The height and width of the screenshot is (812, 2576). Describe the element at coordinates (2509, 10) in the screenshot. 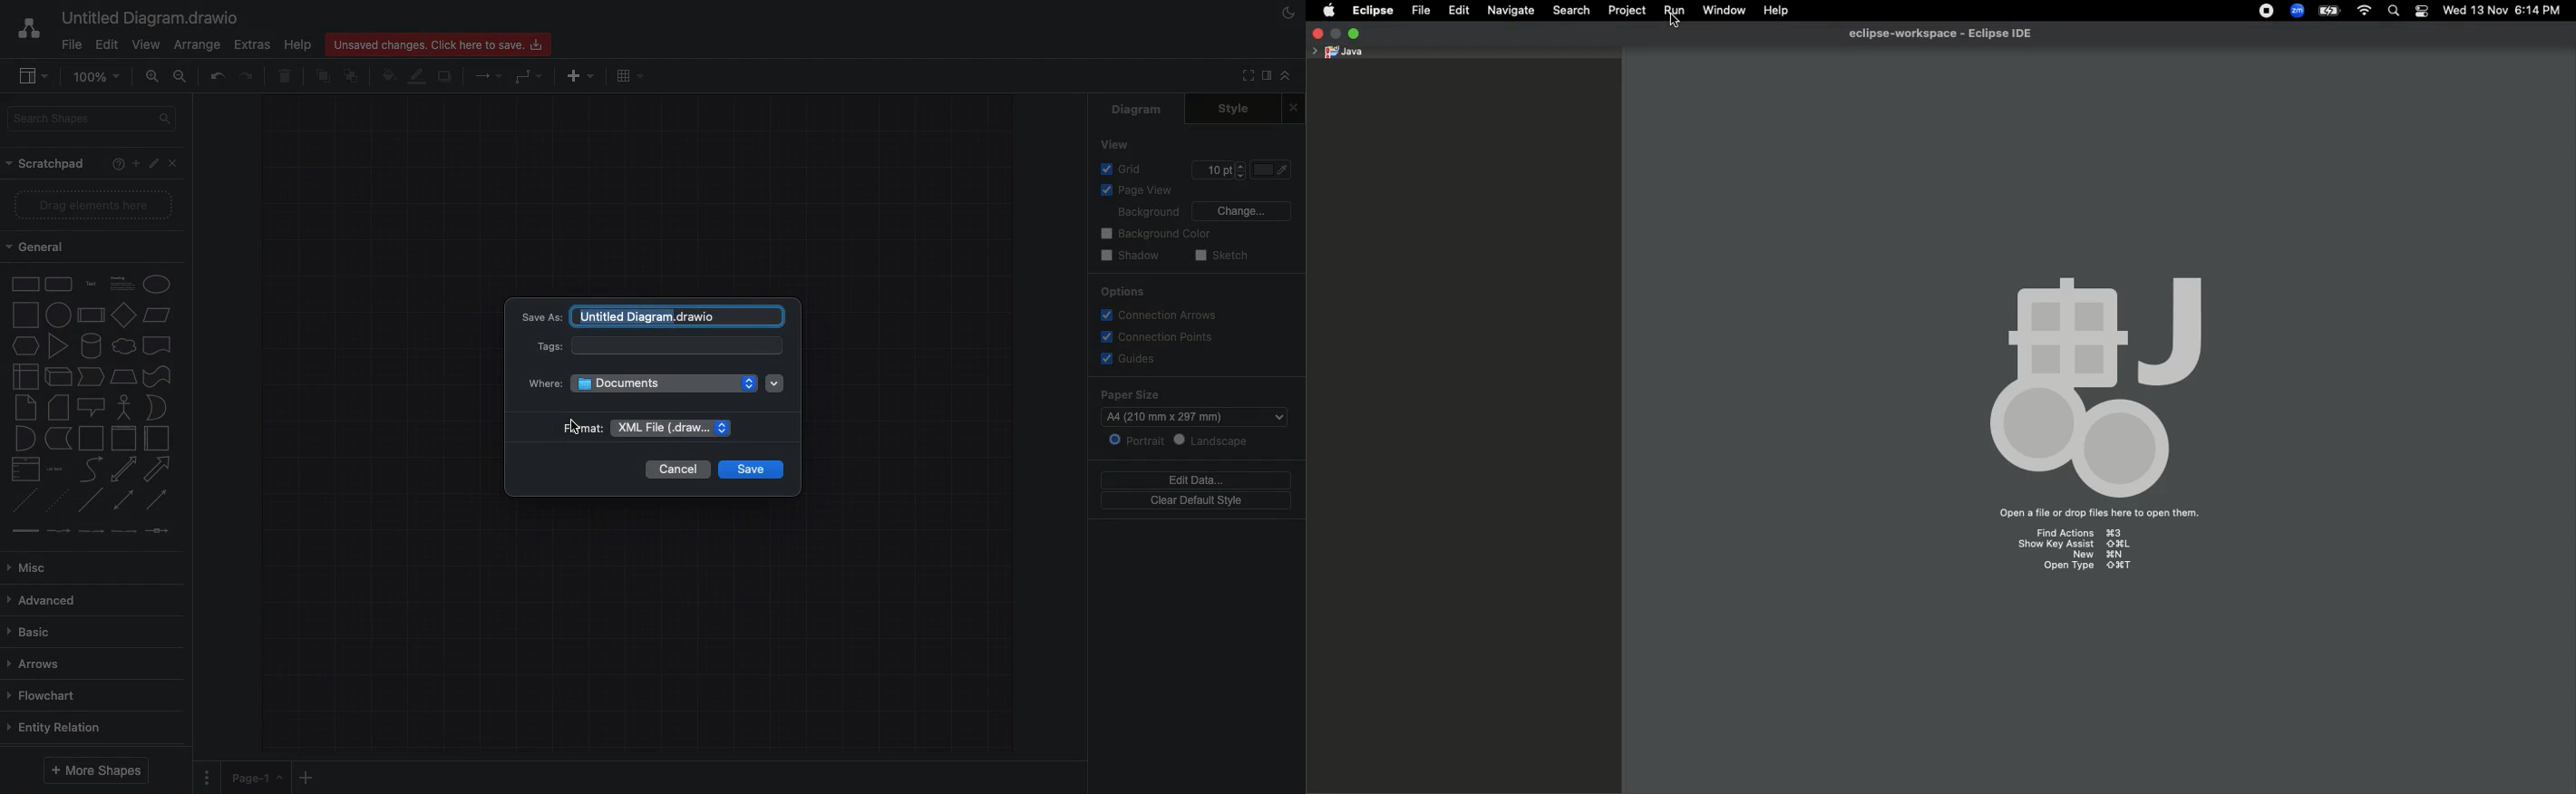

I see `Date/time` at that location.